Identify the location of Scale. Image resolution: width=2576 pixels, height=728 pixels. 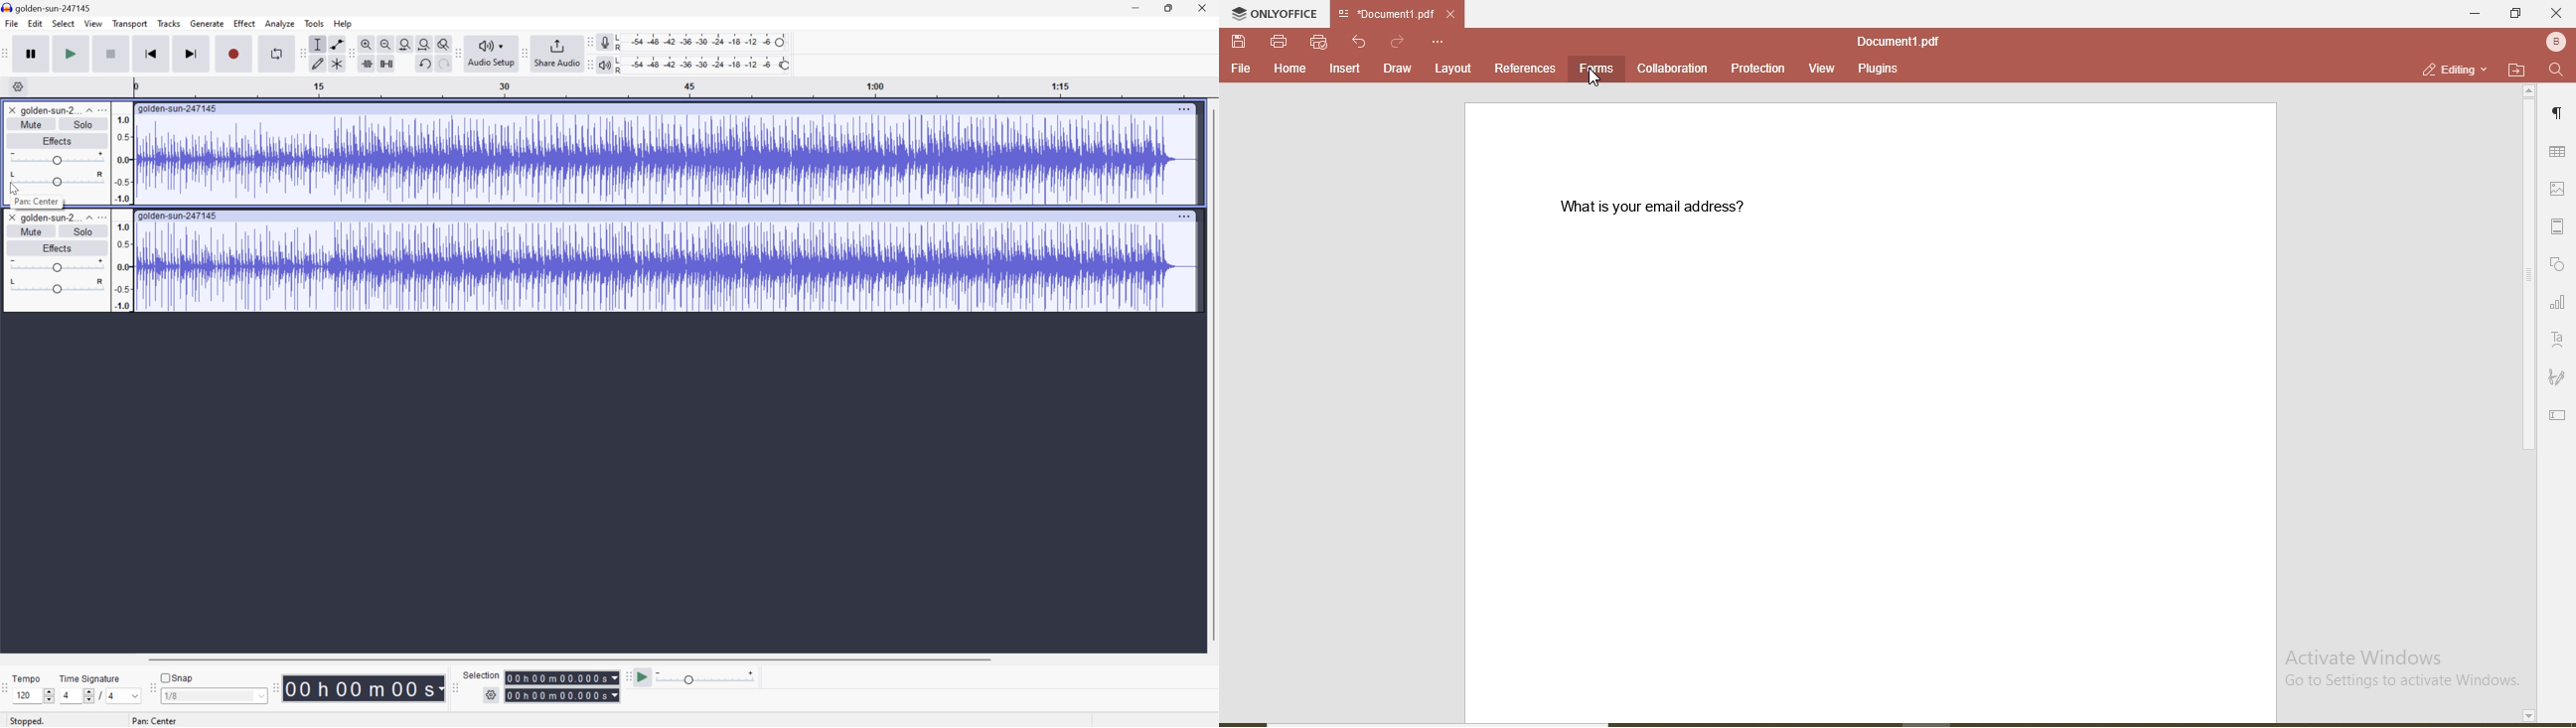
(676, 87).